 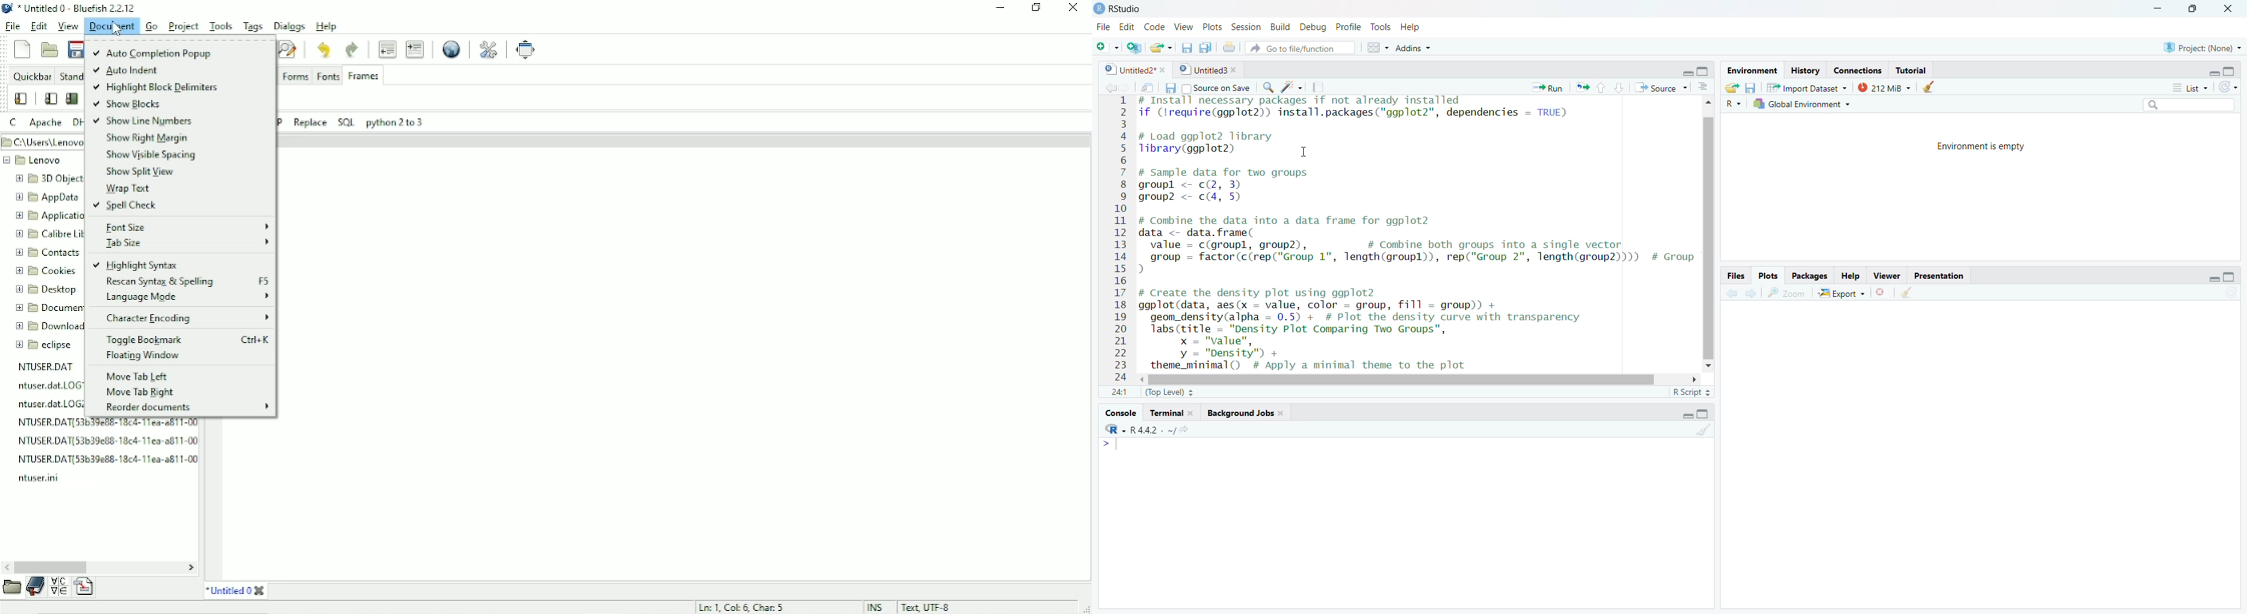 I want to click on maximize, so click(x=2232, y=278).